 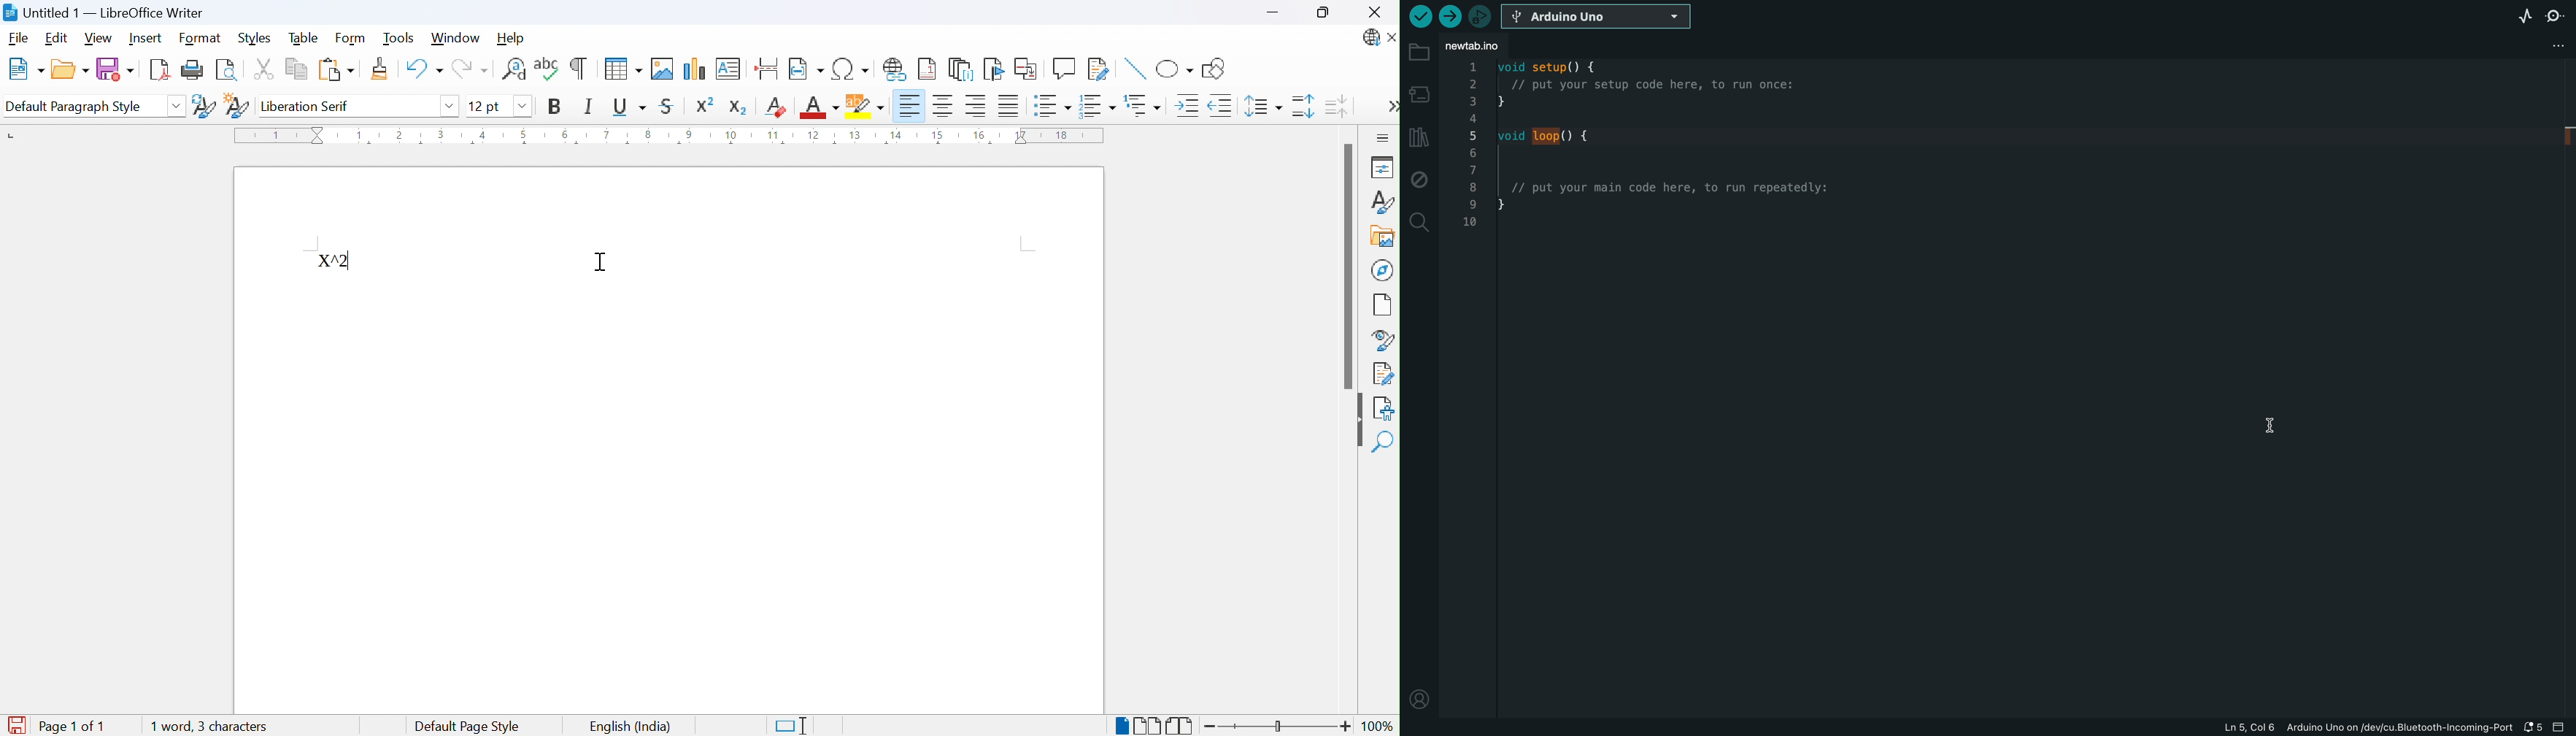 I want to click on Default paragraph style, so click(x=75, y=107).